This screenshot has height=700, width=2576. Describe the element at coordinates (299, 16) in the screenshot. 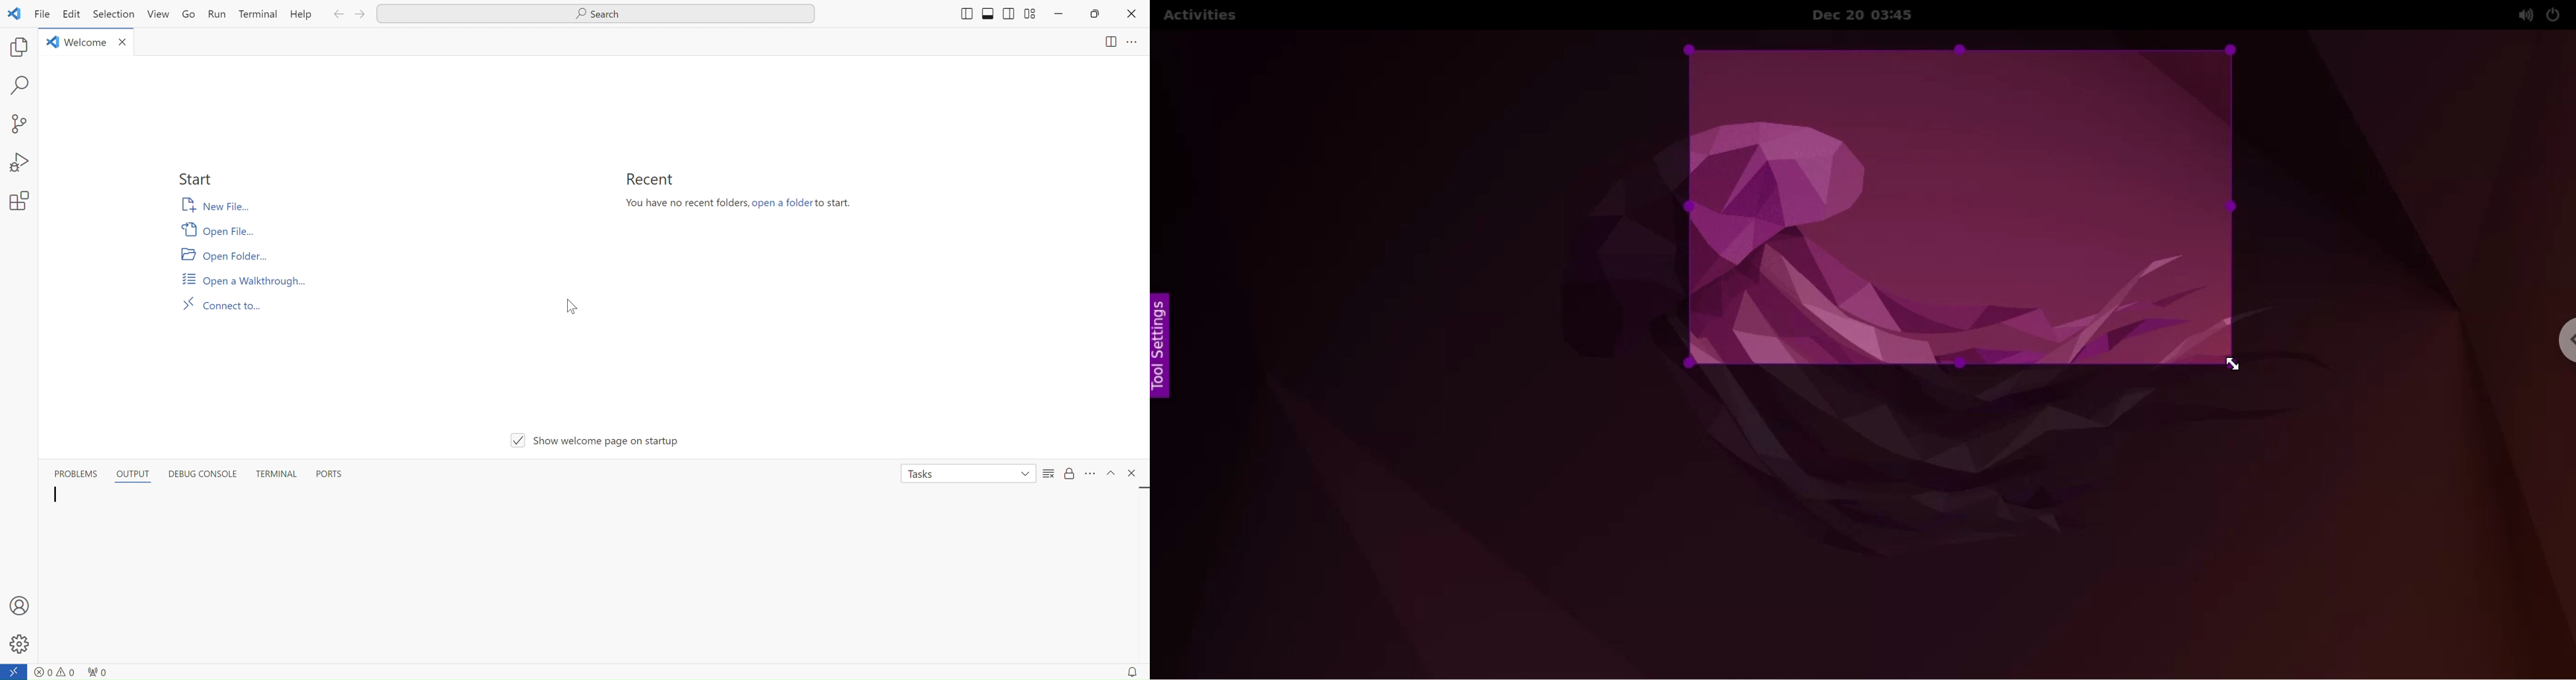

I see `Help` at that location.